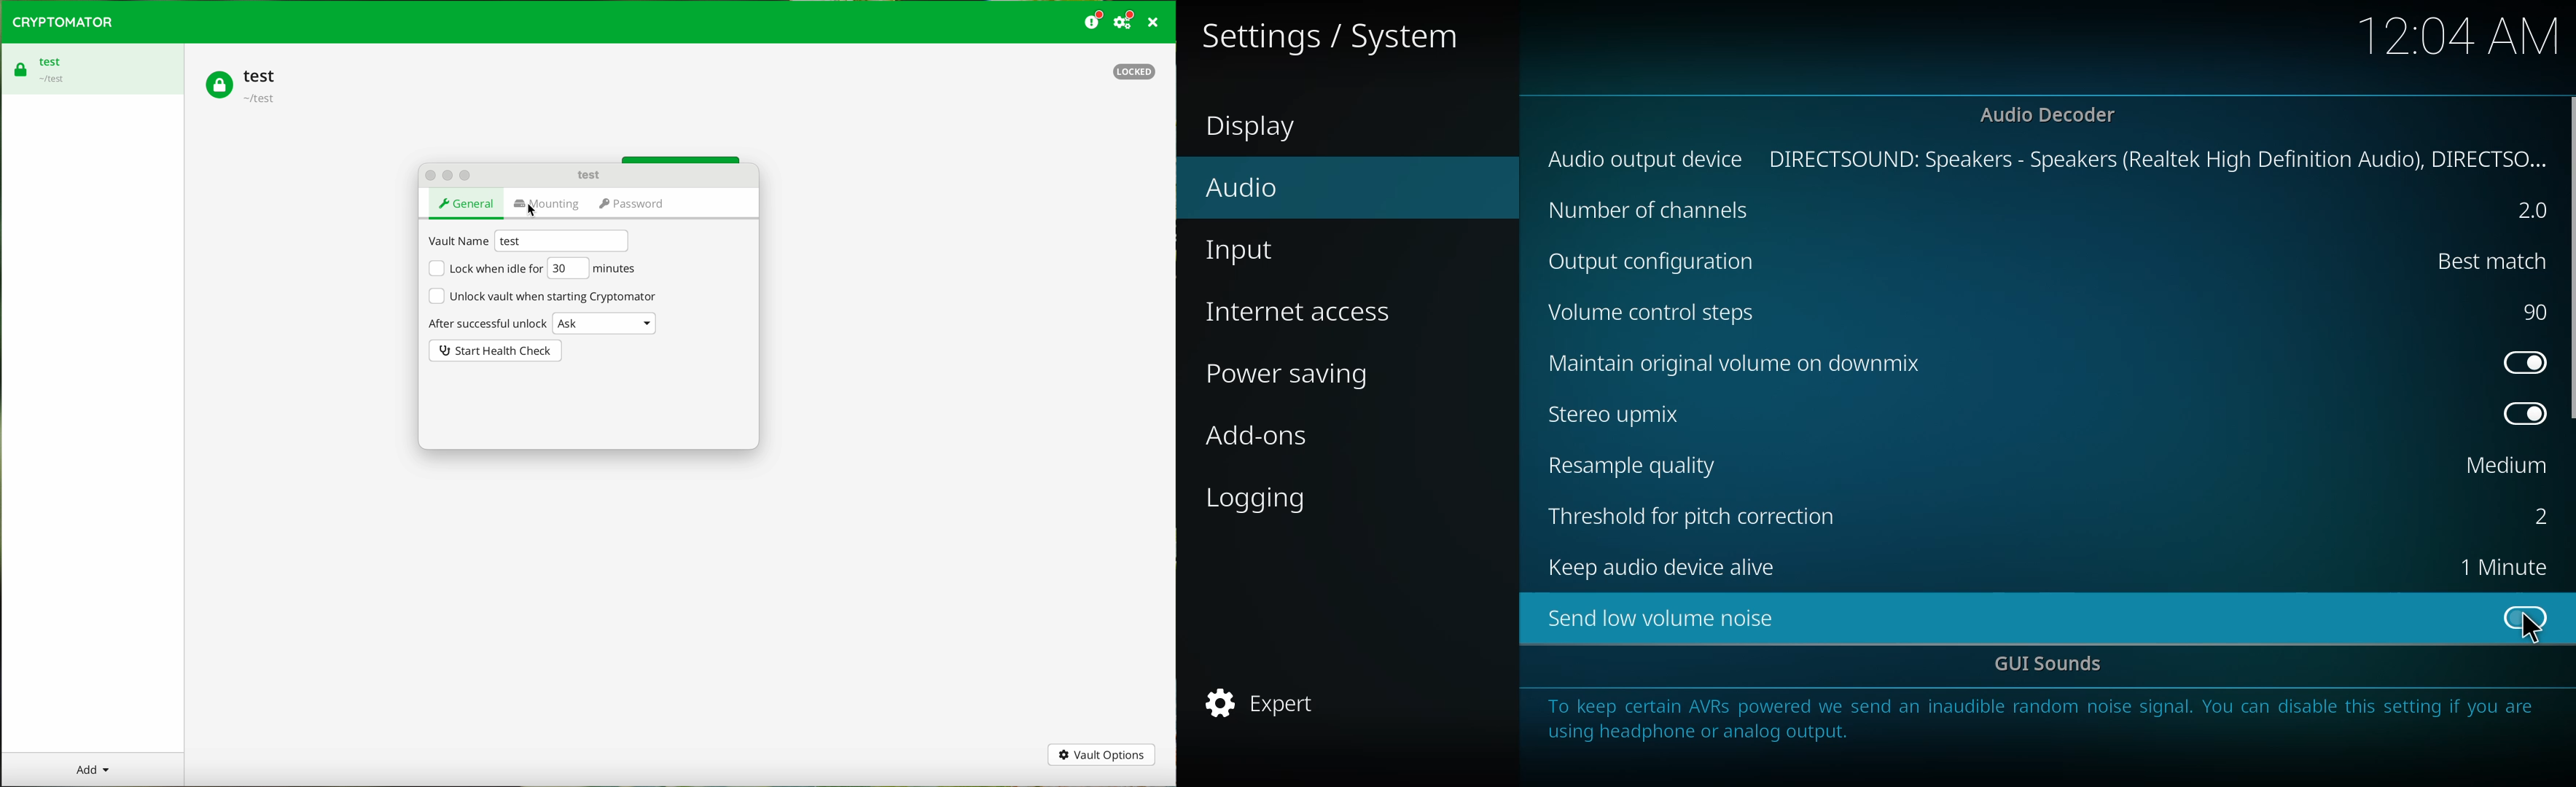 This screenshot has width=2576, height=812. I want to click on 2, so click(2534, 211).